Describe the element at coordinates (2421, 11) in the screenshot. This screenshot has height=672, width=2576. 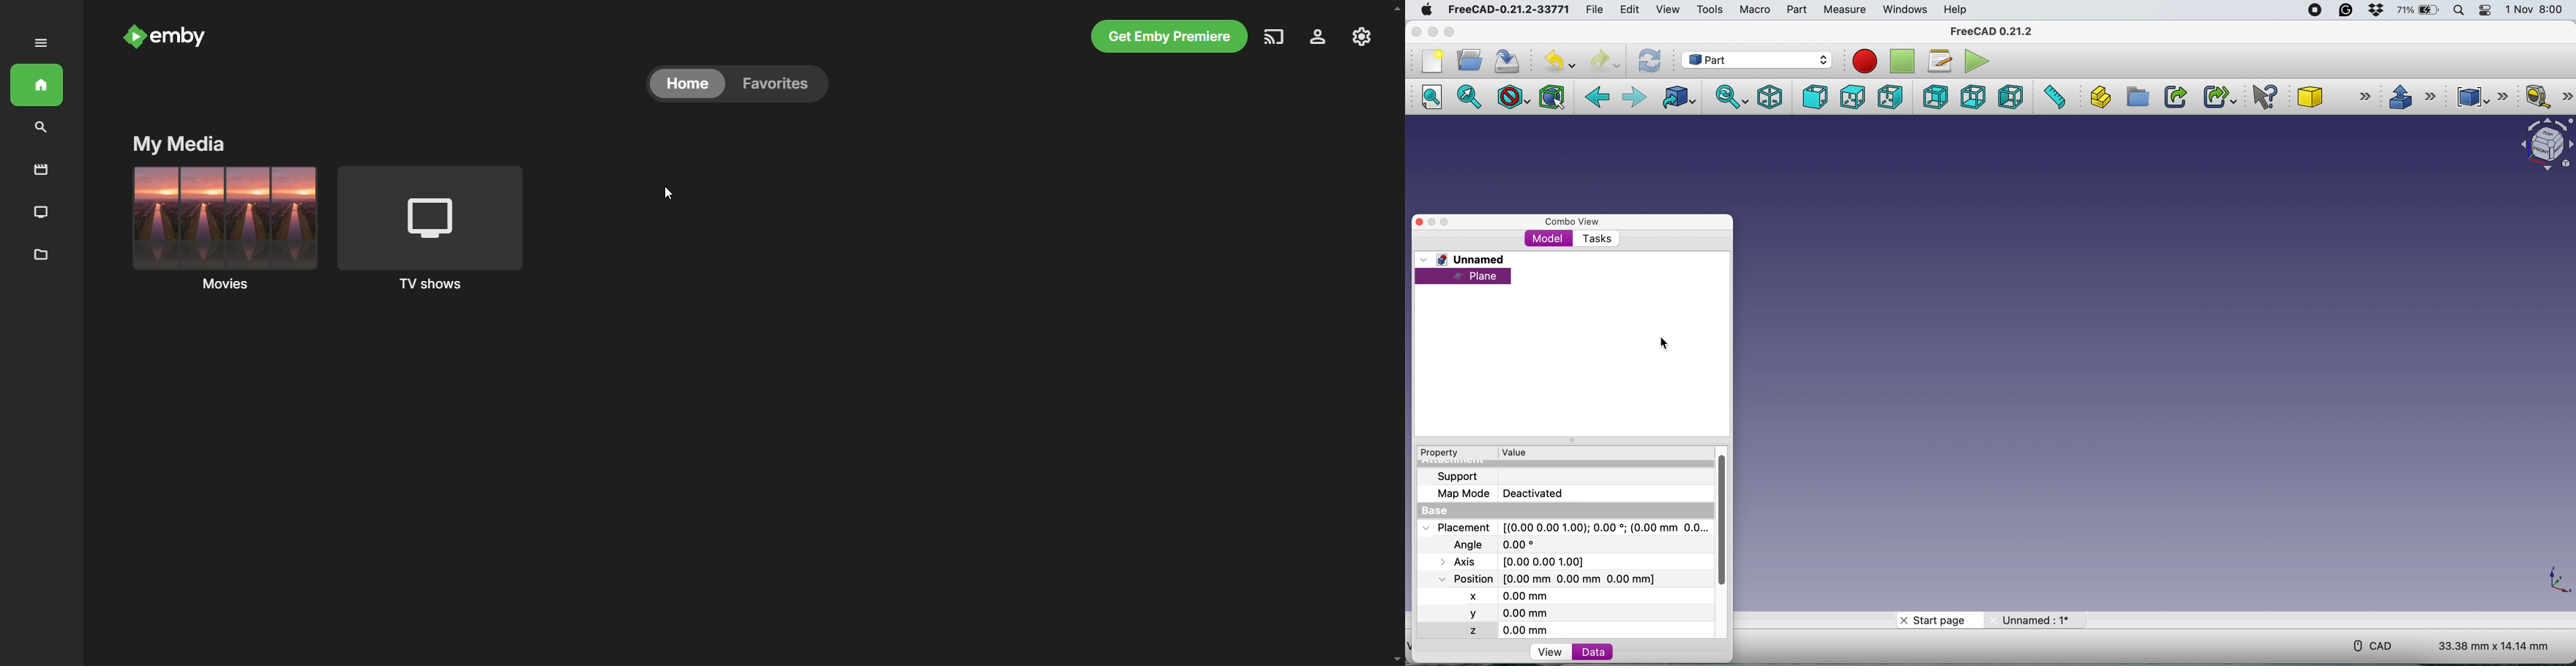
I see `battery` at that location.